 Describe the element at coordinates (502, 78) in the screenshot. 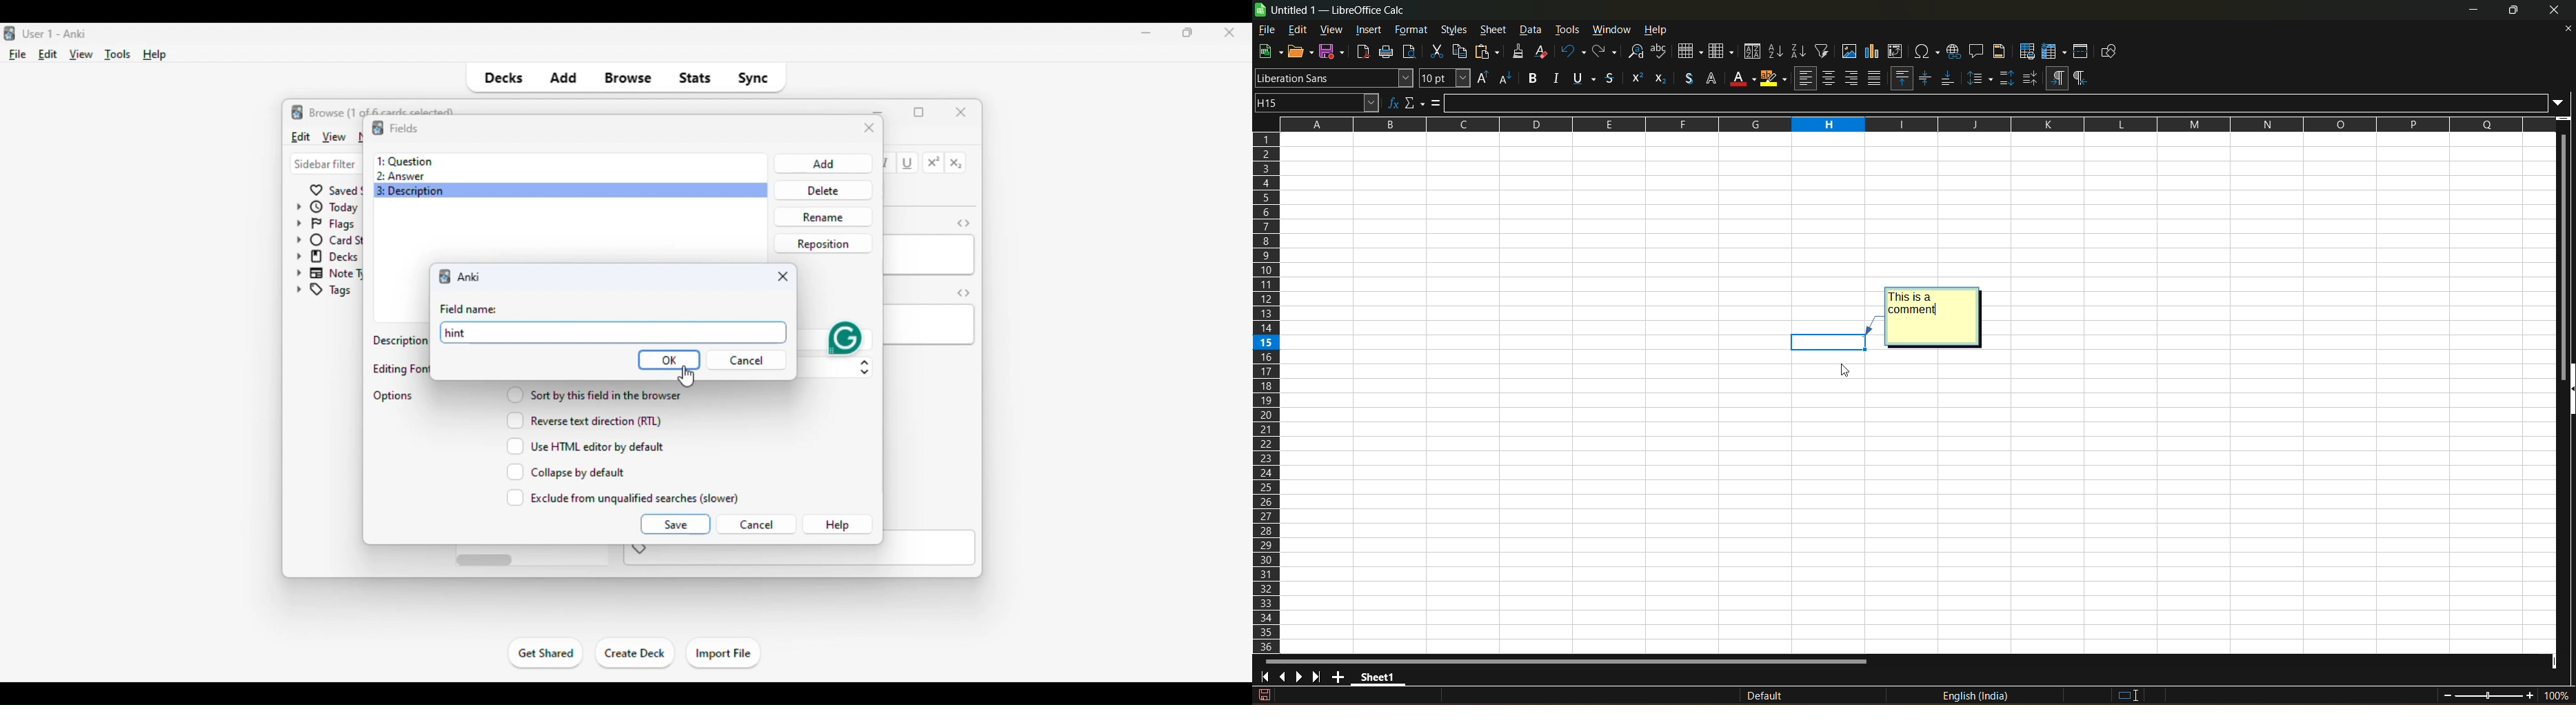

I see `decks` at that location.